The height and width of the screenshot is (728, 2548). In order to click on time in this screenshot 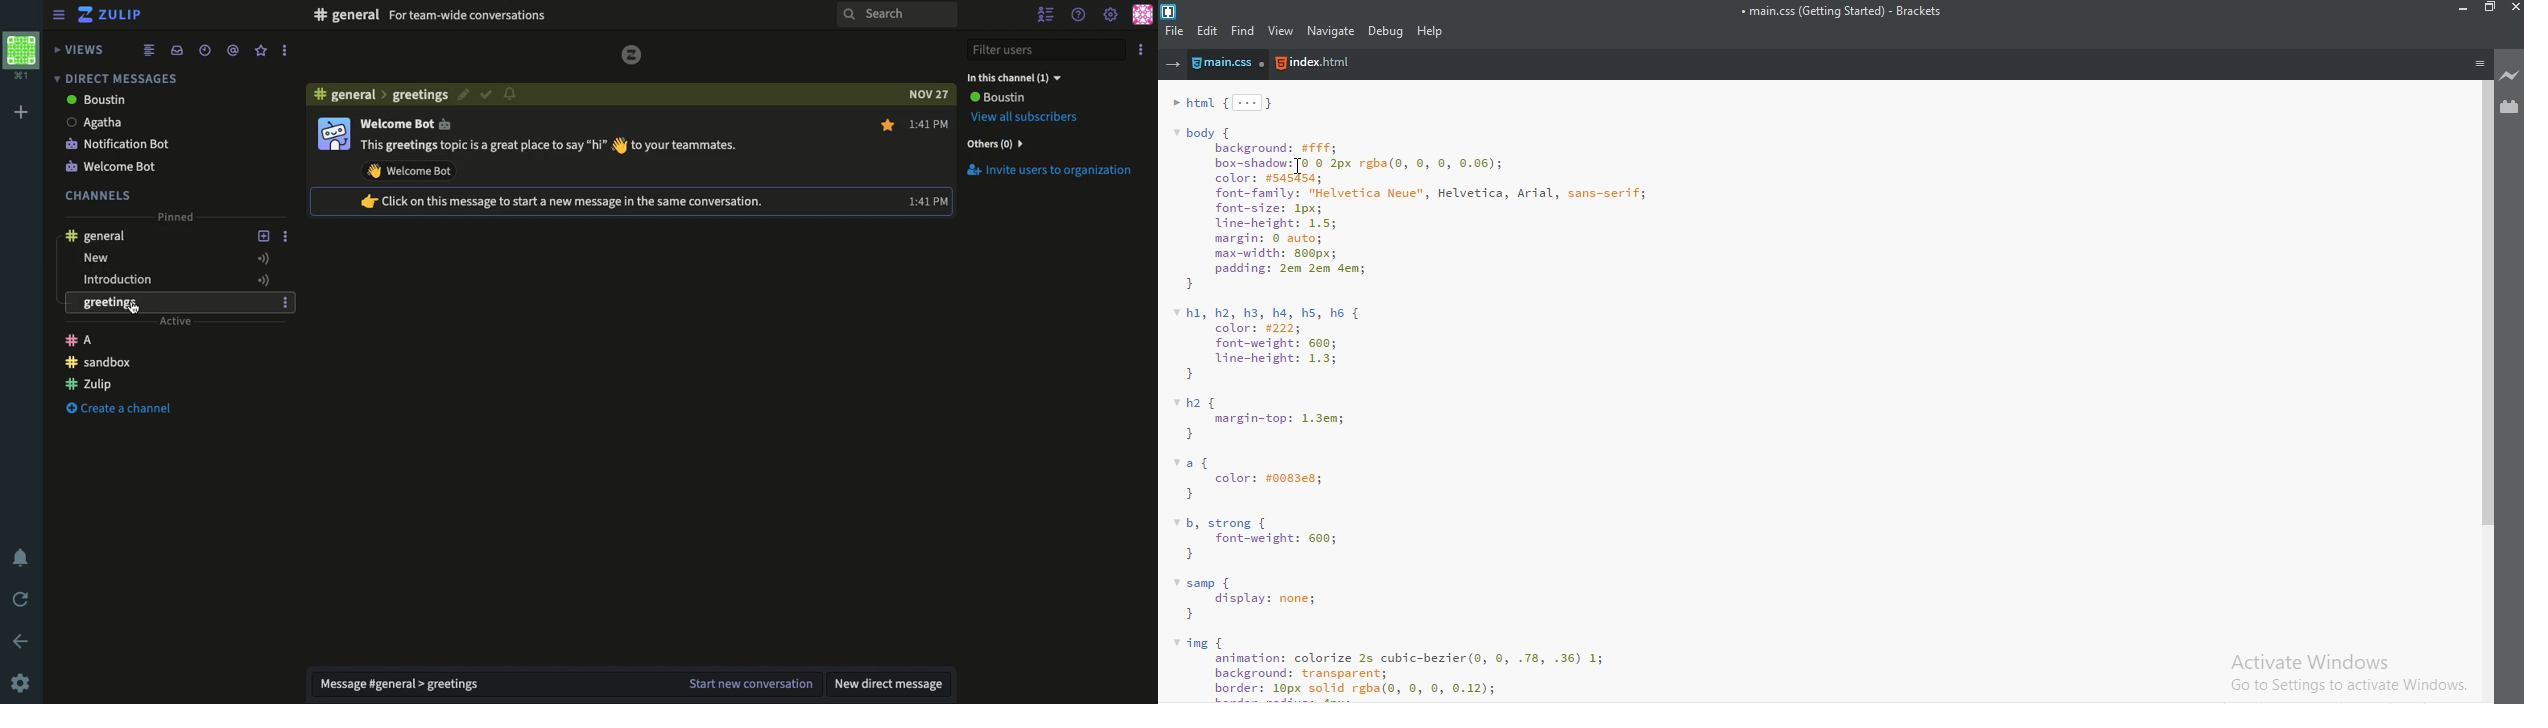, I will do `click(930, 201)`.